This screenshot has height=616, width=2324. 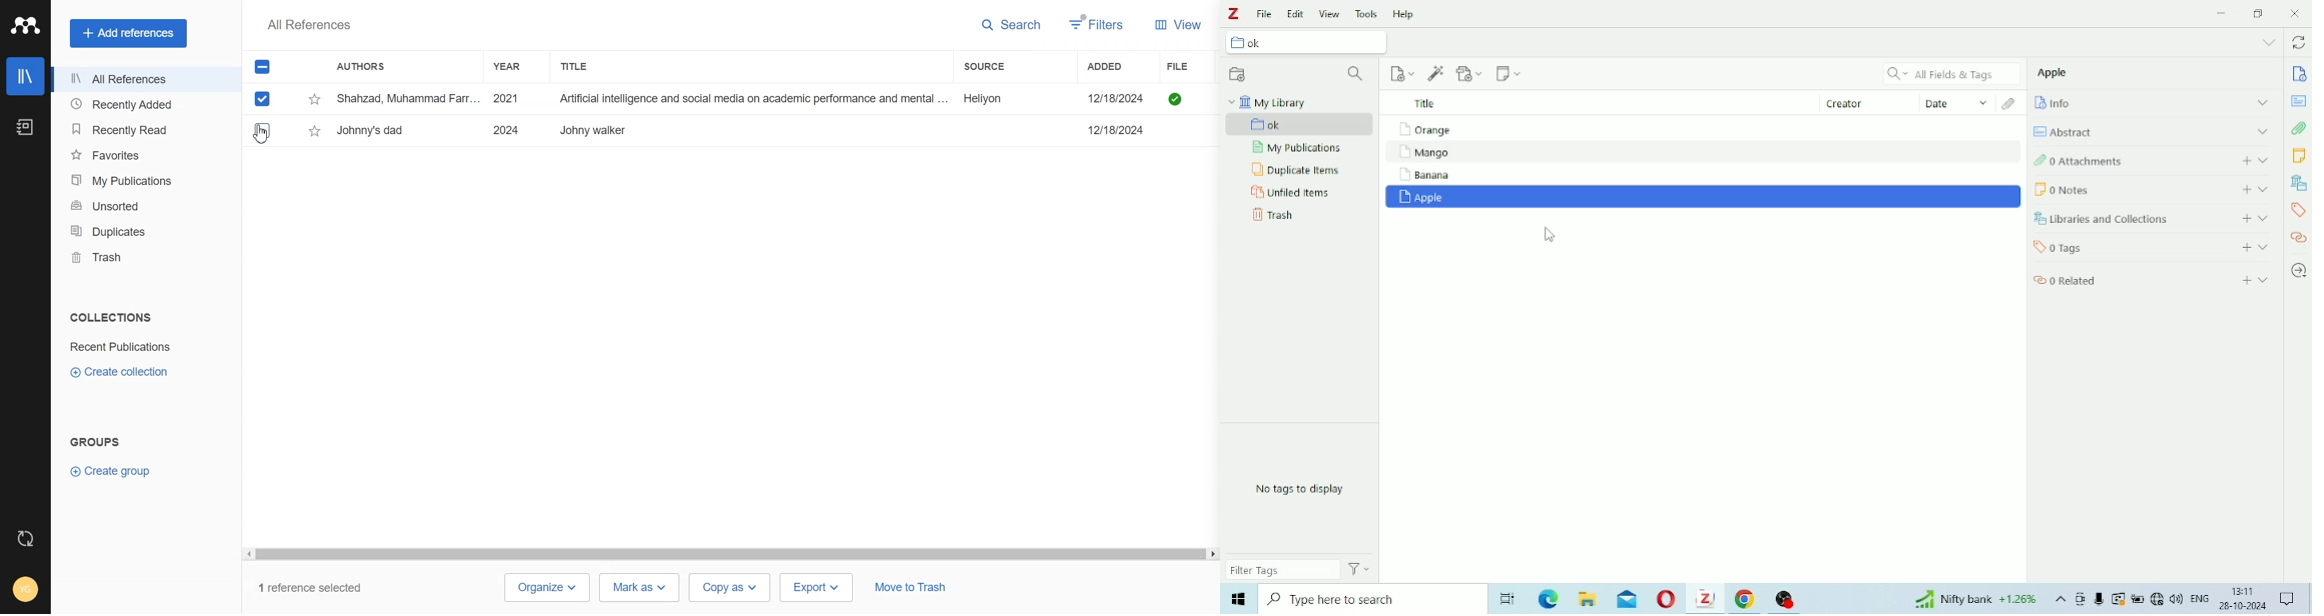 What do you see at coordinates (1297, 171) in the screenshot?
I see `Duplicate items.` at bounding box center [1297, 171].